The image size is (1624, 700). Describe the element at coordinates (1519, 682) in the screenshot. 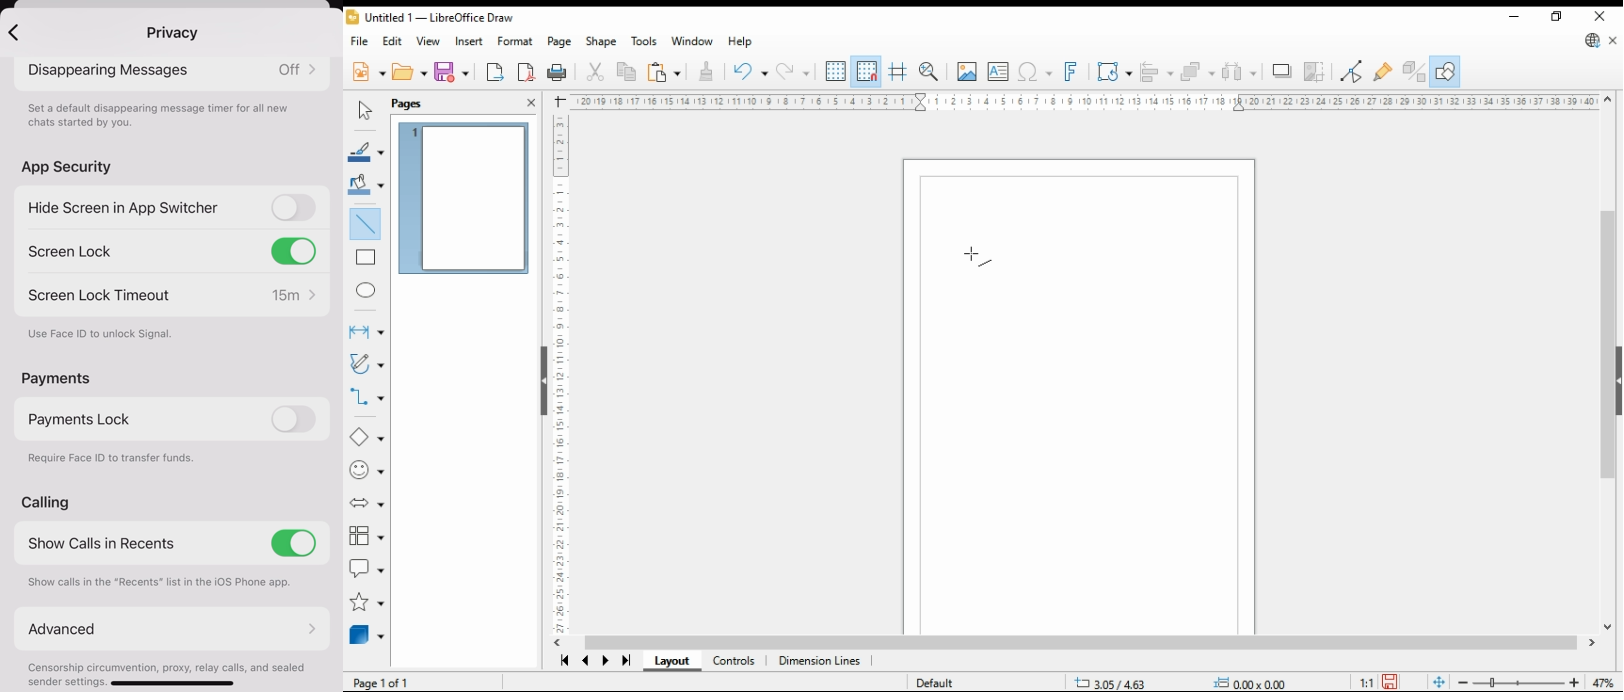

I see `zoom slider` at that location.